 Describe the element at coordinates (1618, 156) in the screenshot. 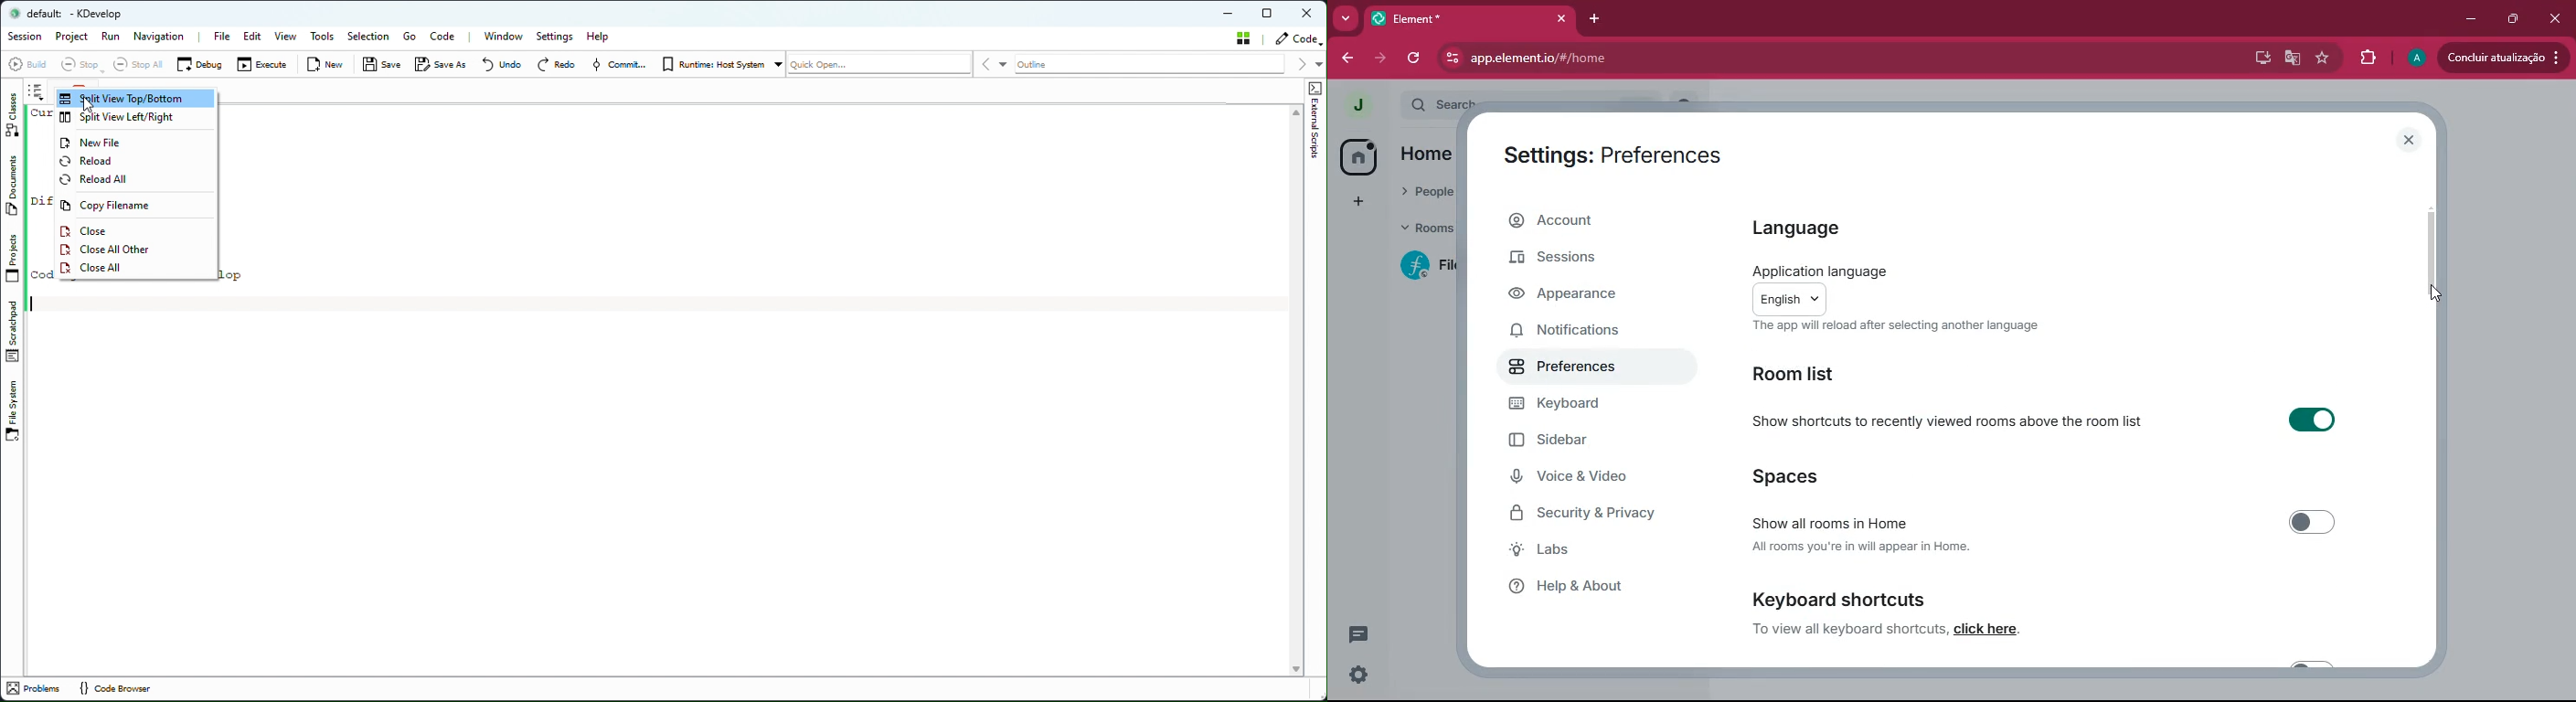

I see `settings: preferences` at that location.